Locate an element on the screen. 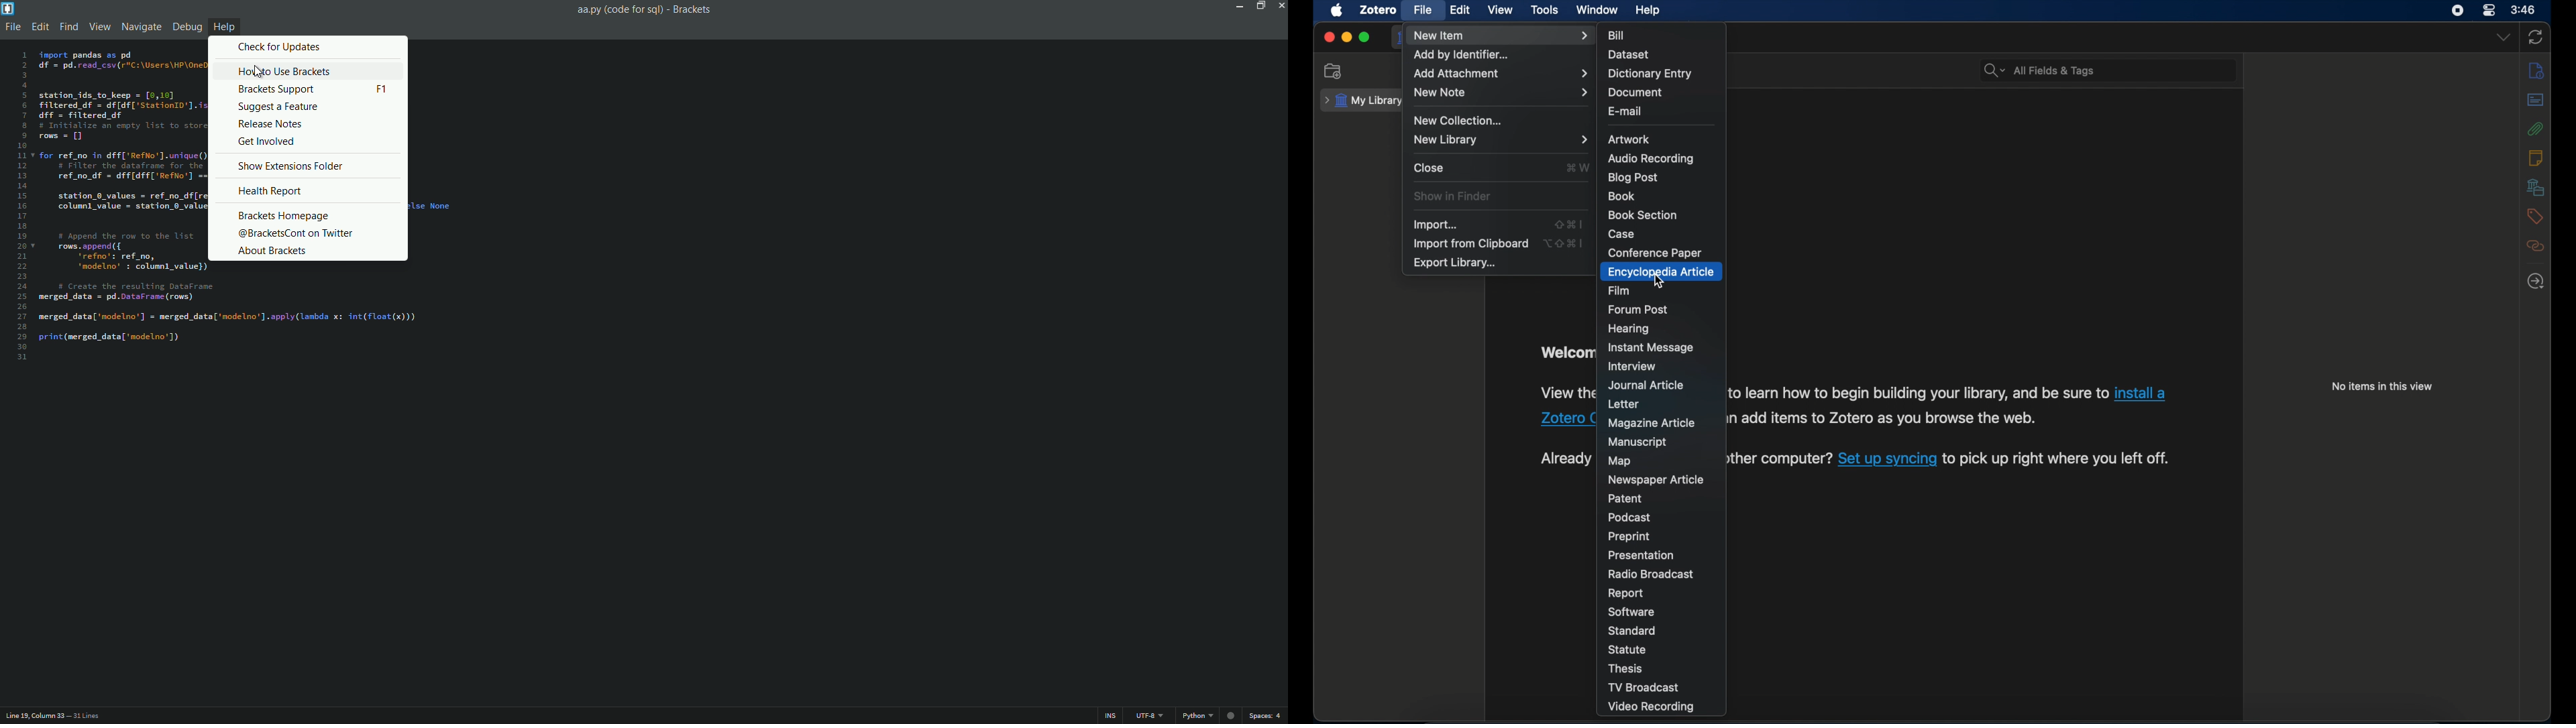 This screenshot has height=728, width=2576. no items in this view is located at coordinates (2383, 387).